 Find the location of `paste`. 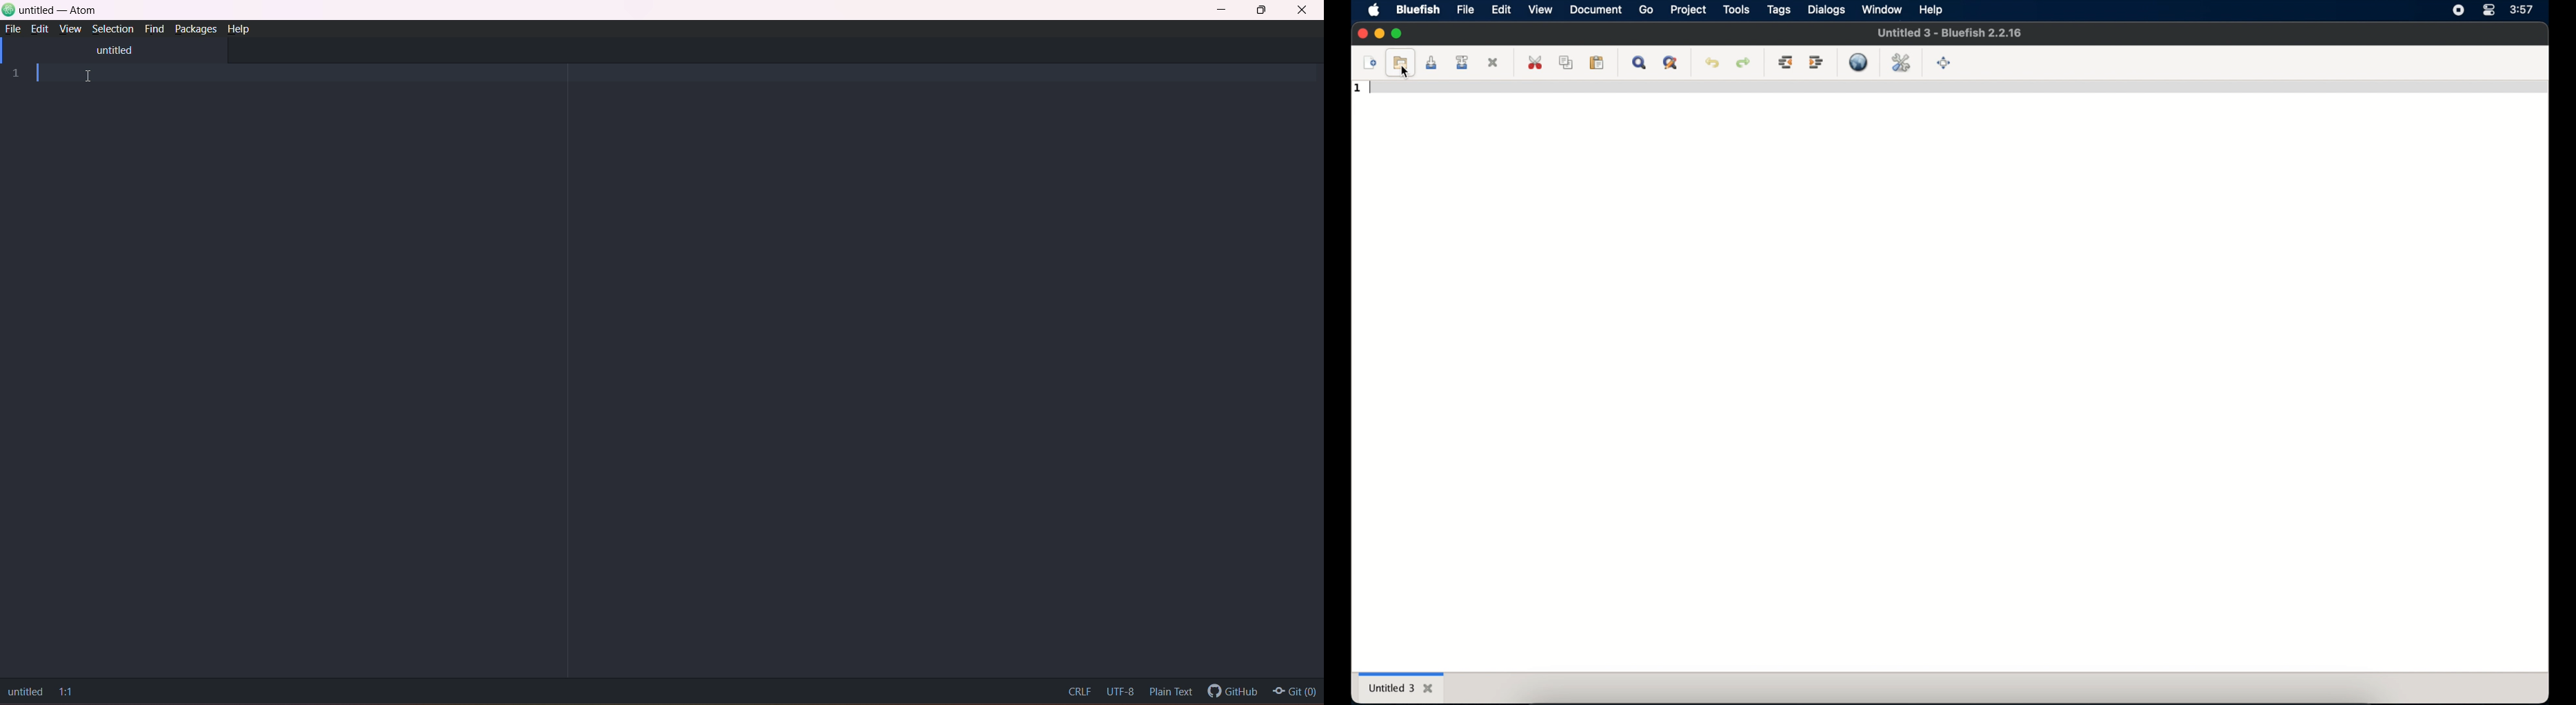

paste is located at coordinates (1597, 63).